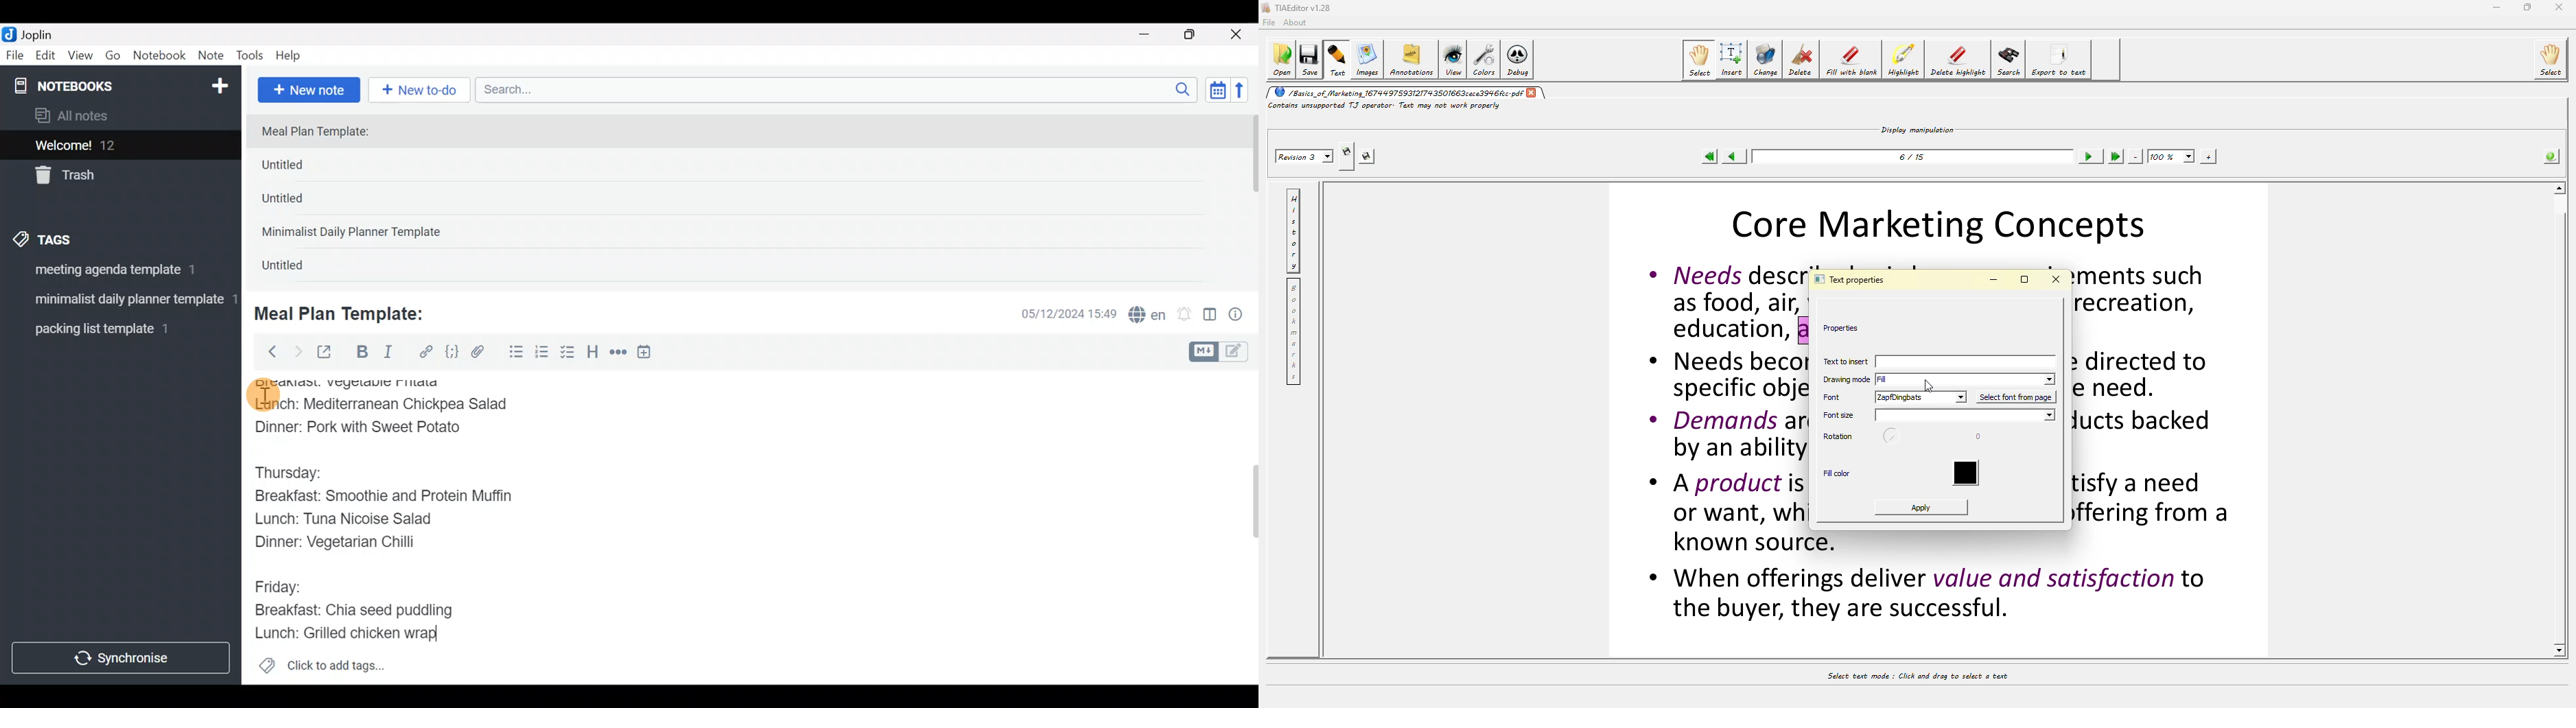 This screenshot has width=2576, height=728. What do you see at coordinates (387, 355) in the screenshot?
I see `Italic` at bounding box center [387, 355].